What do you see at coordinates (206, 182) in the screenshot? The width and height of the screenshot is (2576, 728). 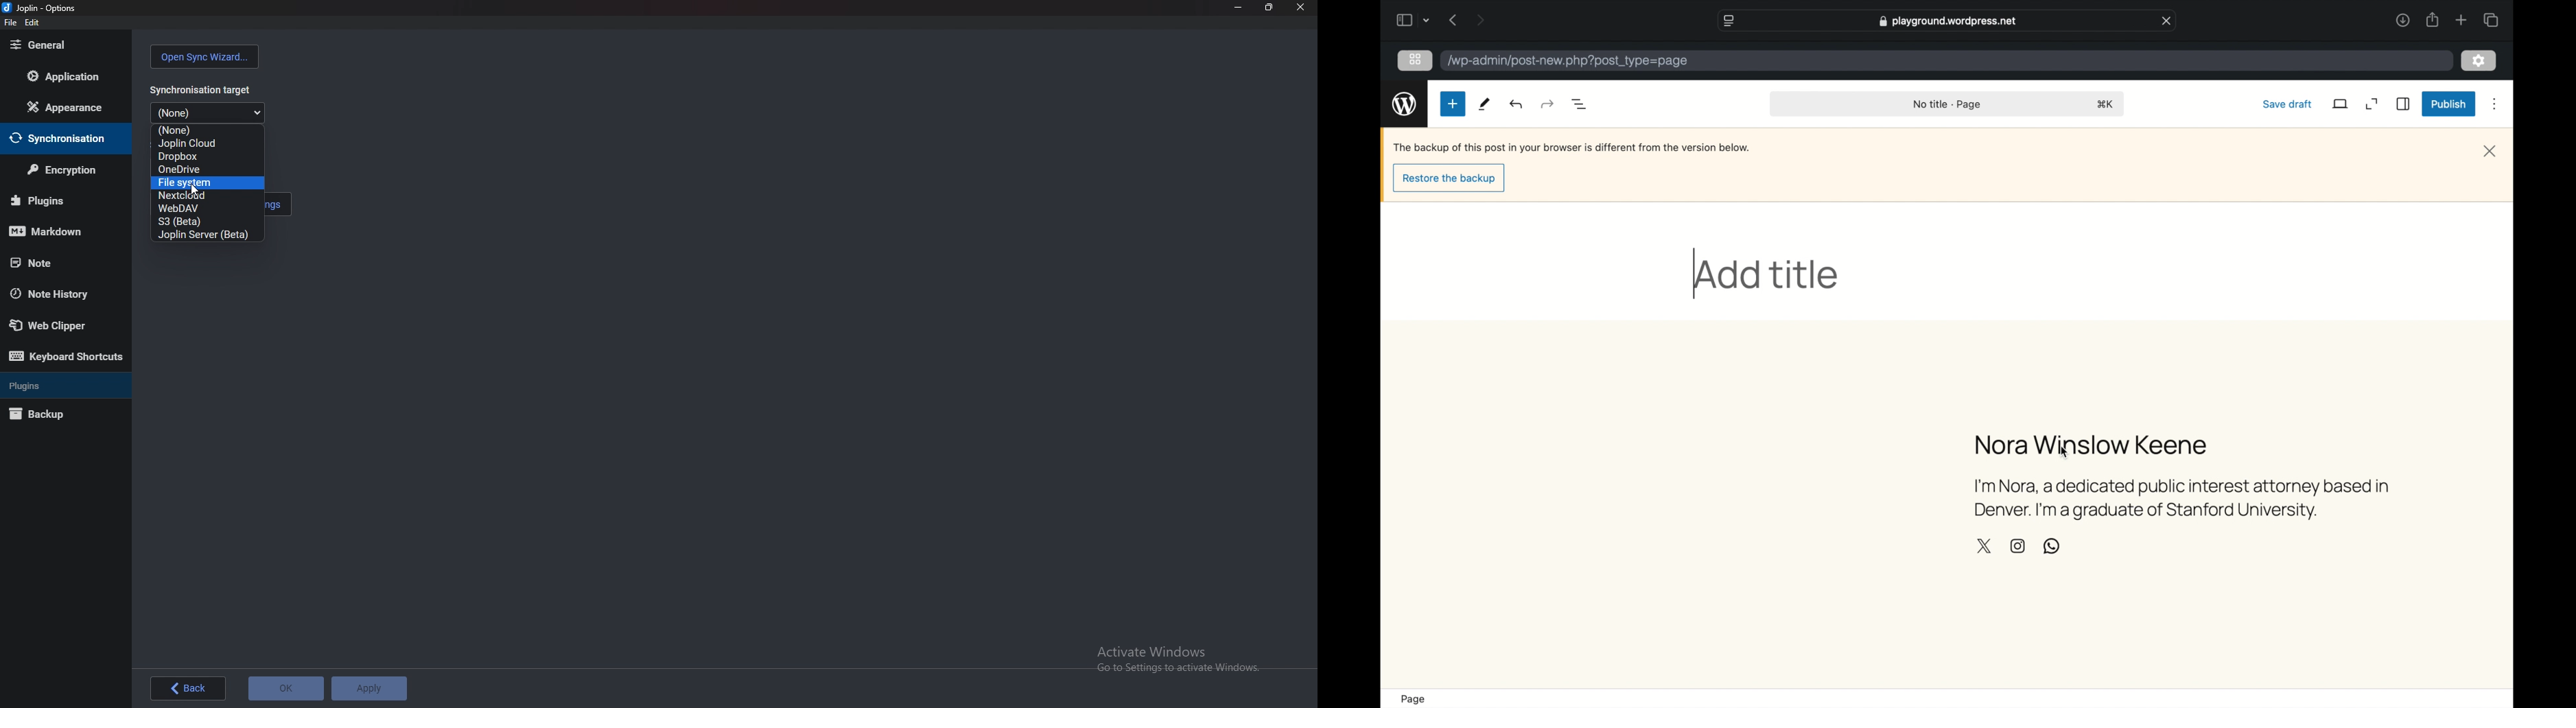 I see `File system` at bounding box center [206, 182].